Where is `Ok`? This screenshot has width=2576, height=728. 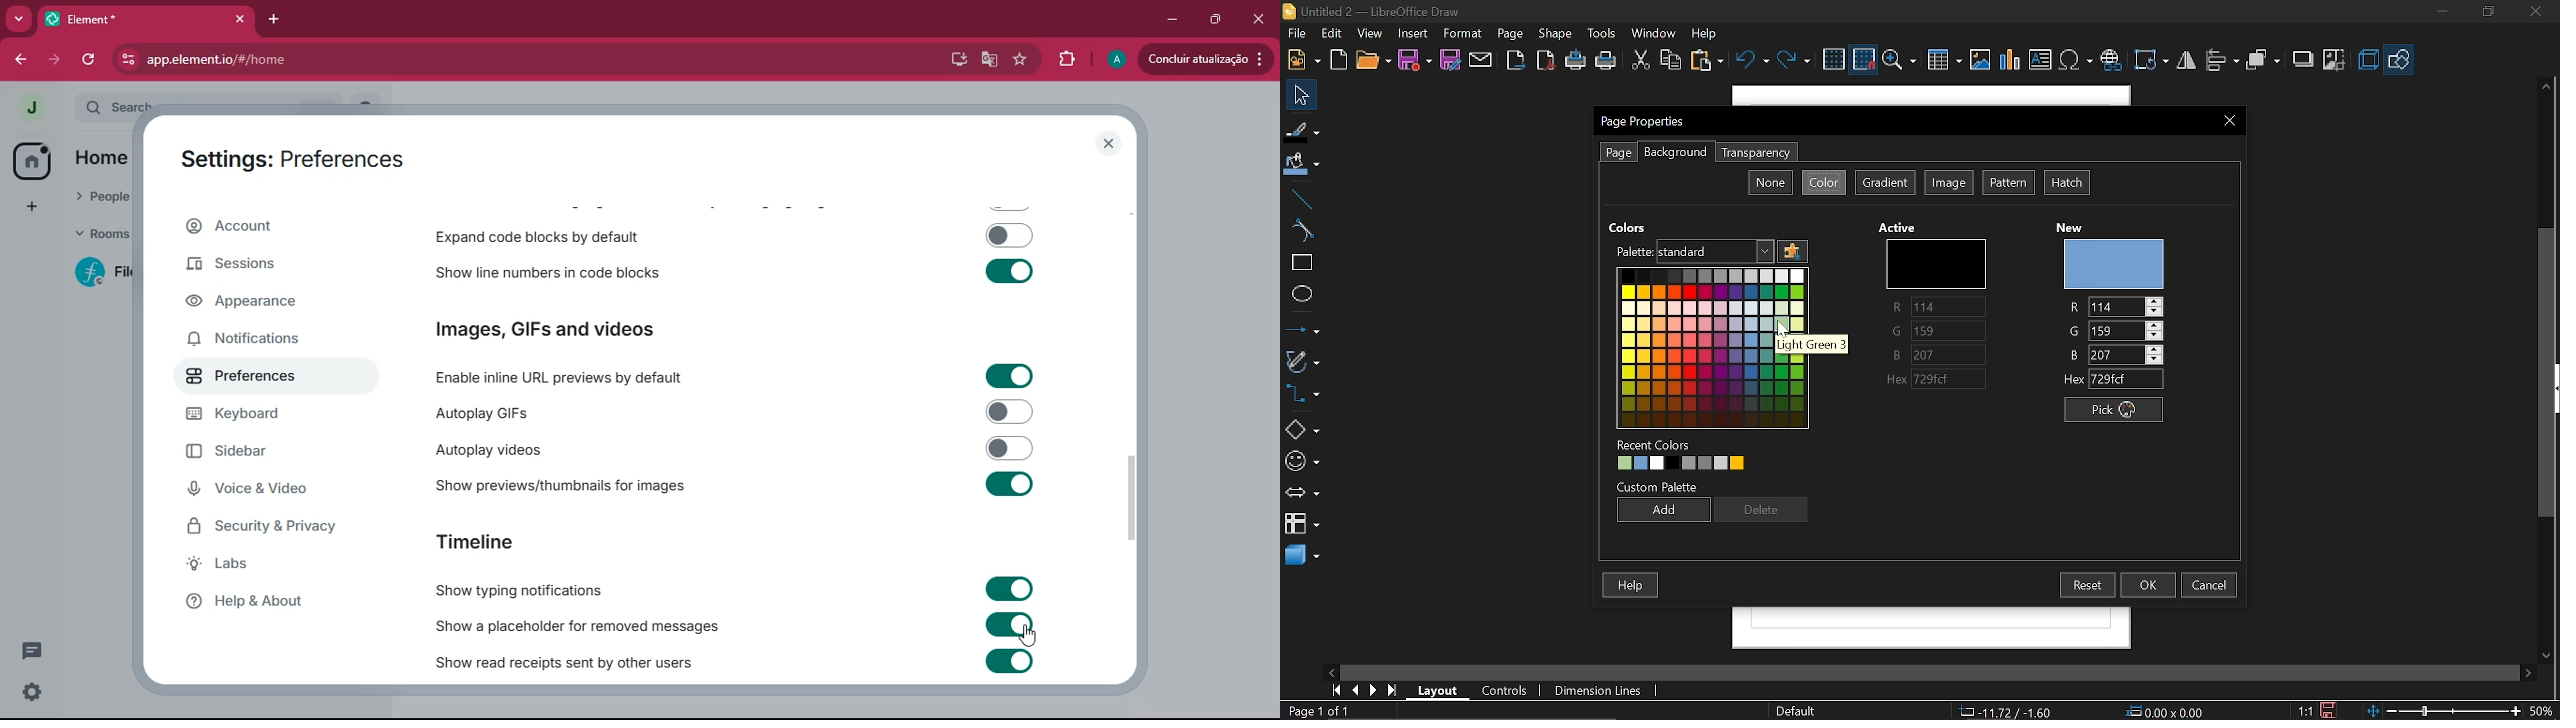 Ok is located at coordinates (2148, 585).